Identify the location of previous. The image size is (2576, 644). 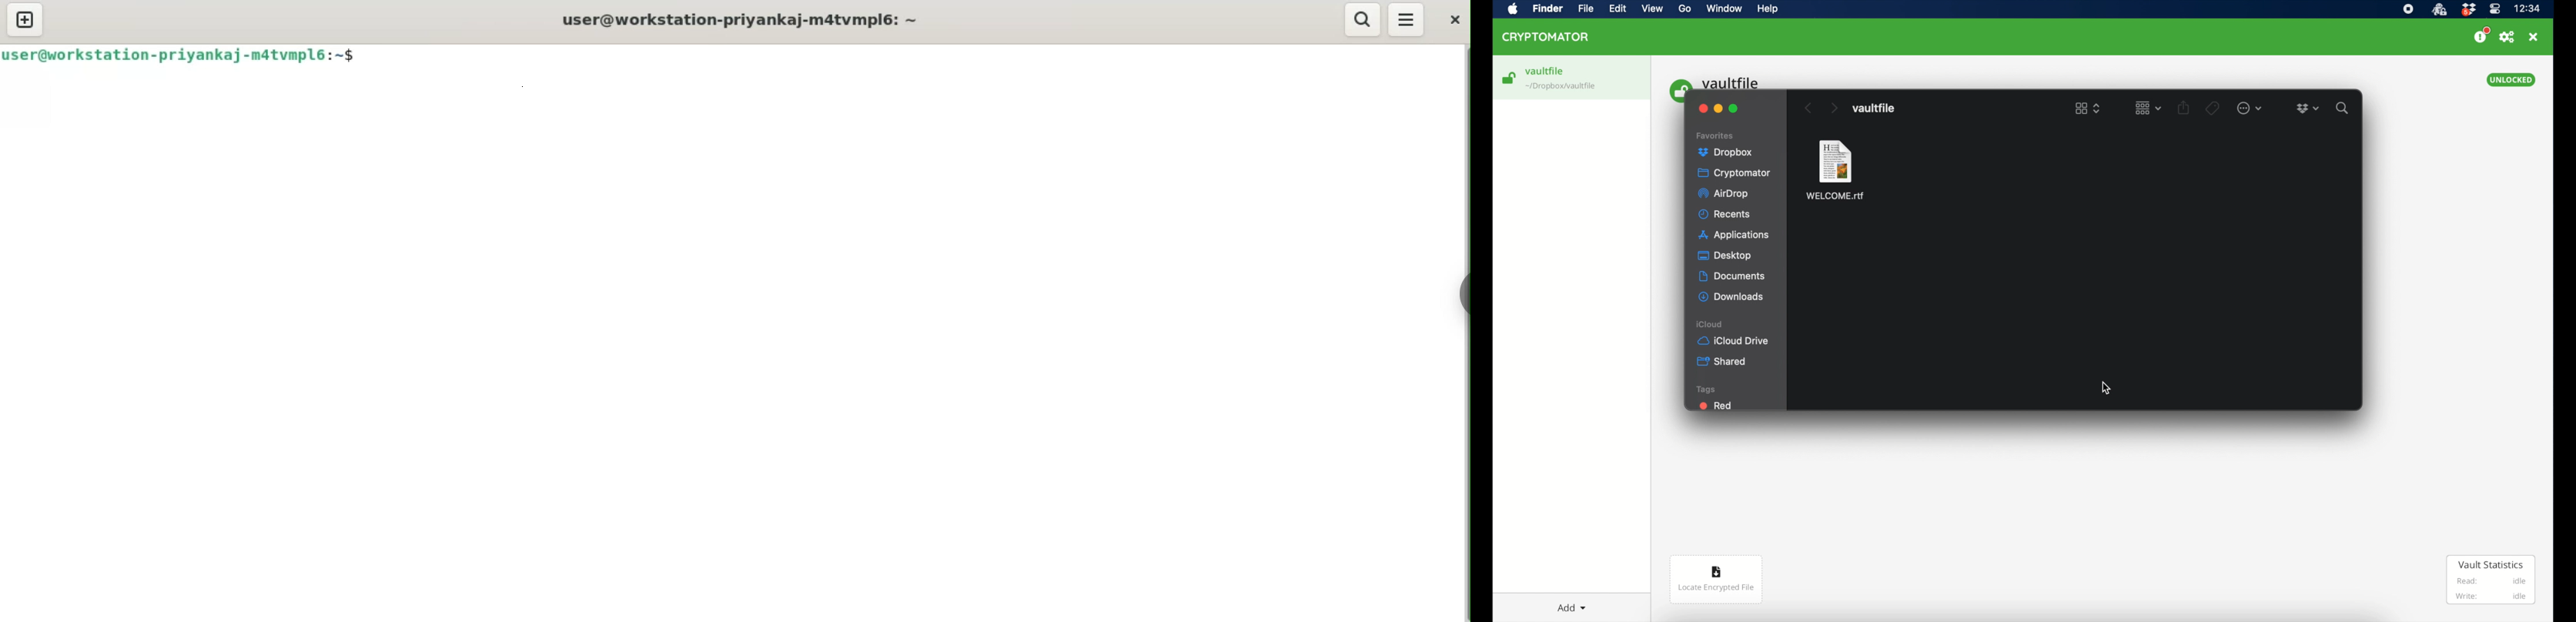
(1809, 108).